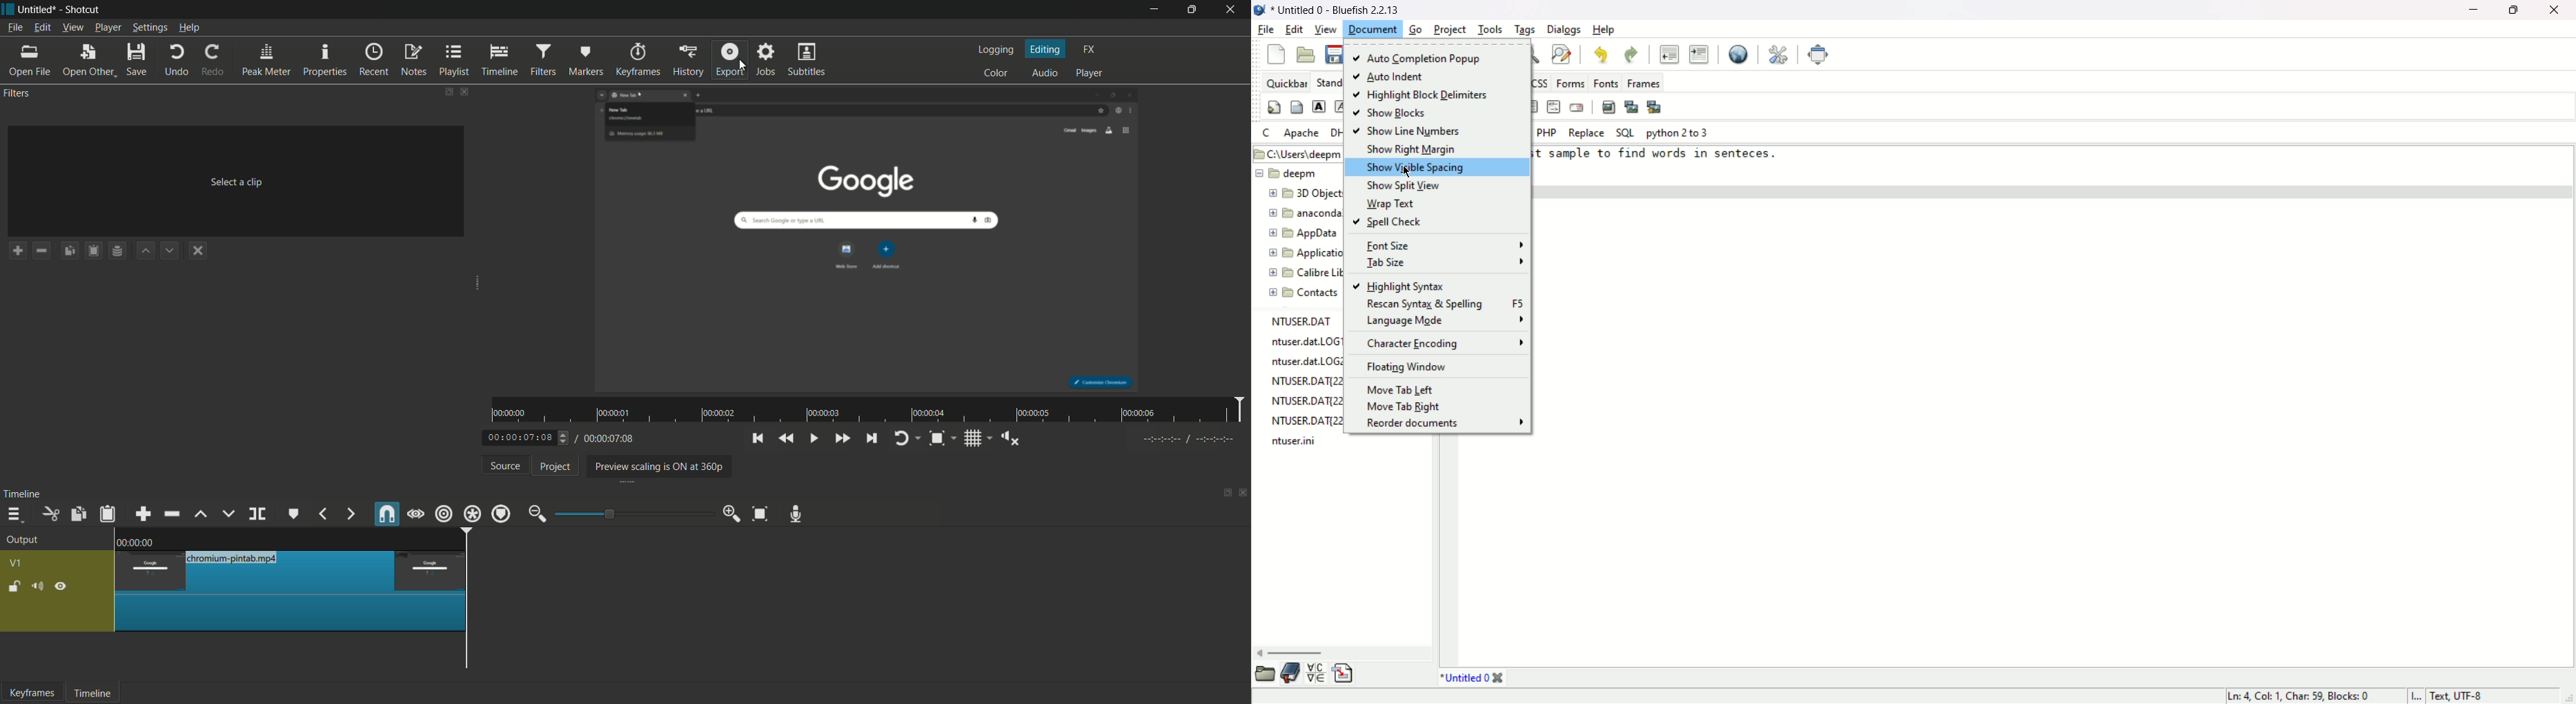 The image size is (2576, 728). Describe the element at coordinates (1306, 341) in the screenshot. I see `ntuser.dat.LOG1` at that location.